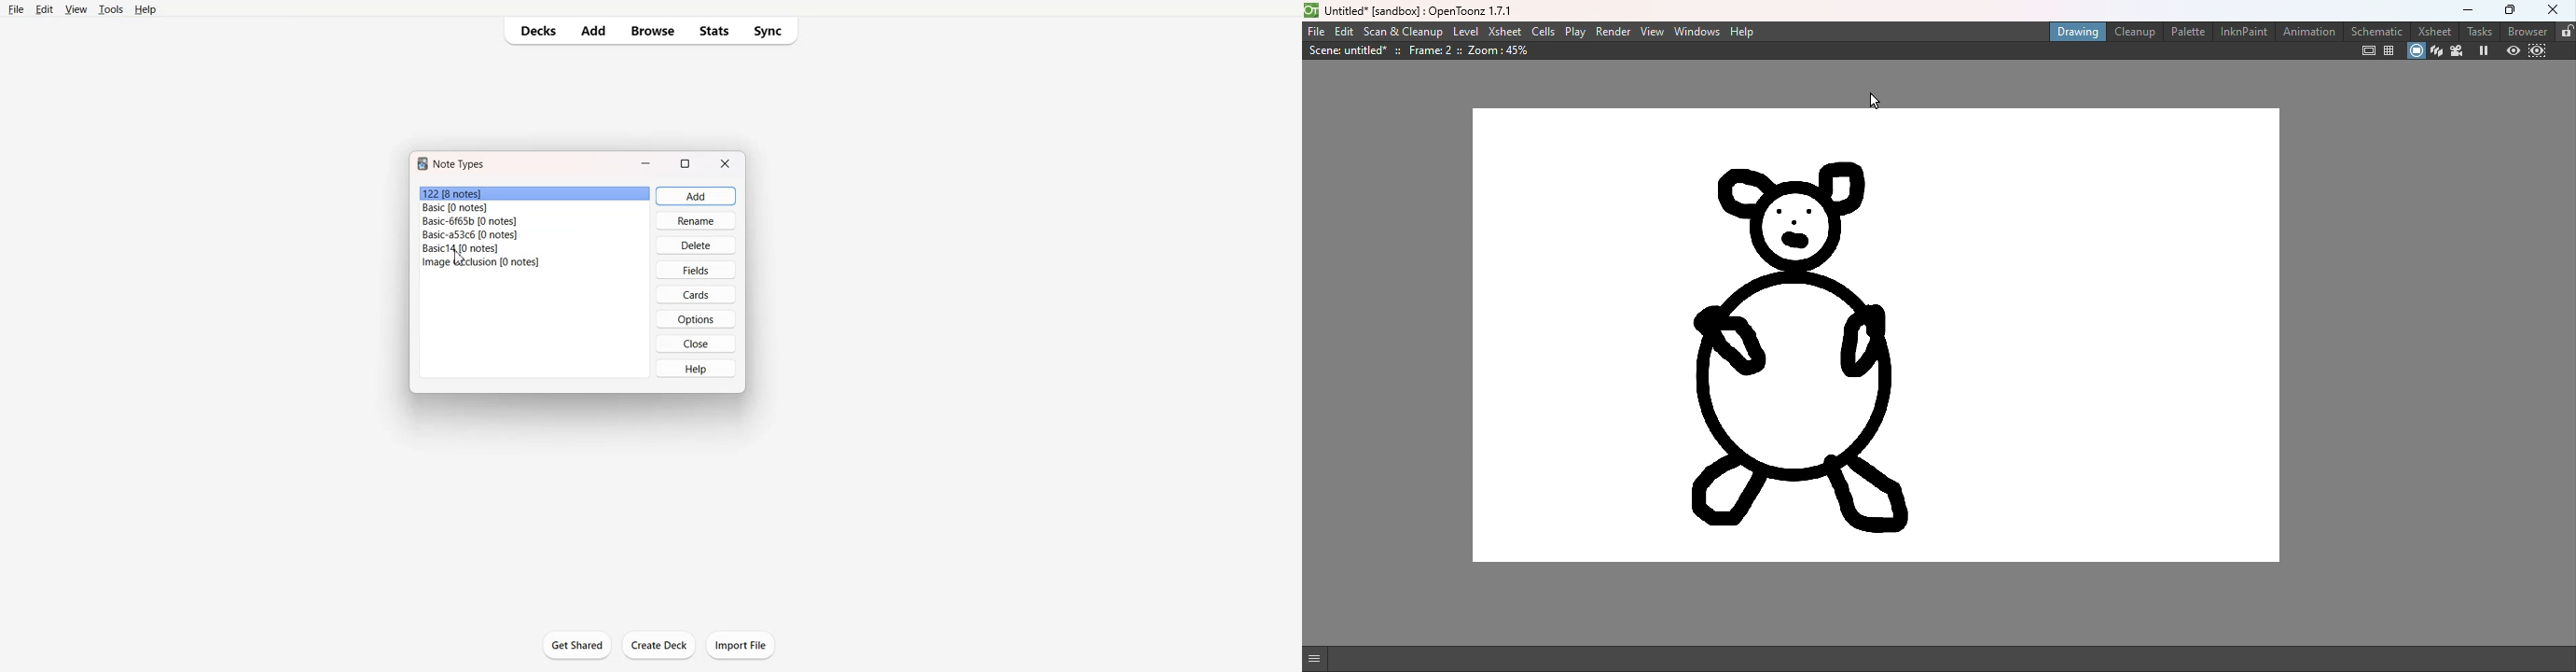 The image size is (2576, 672). I want to click on Text, so click(461, 164).